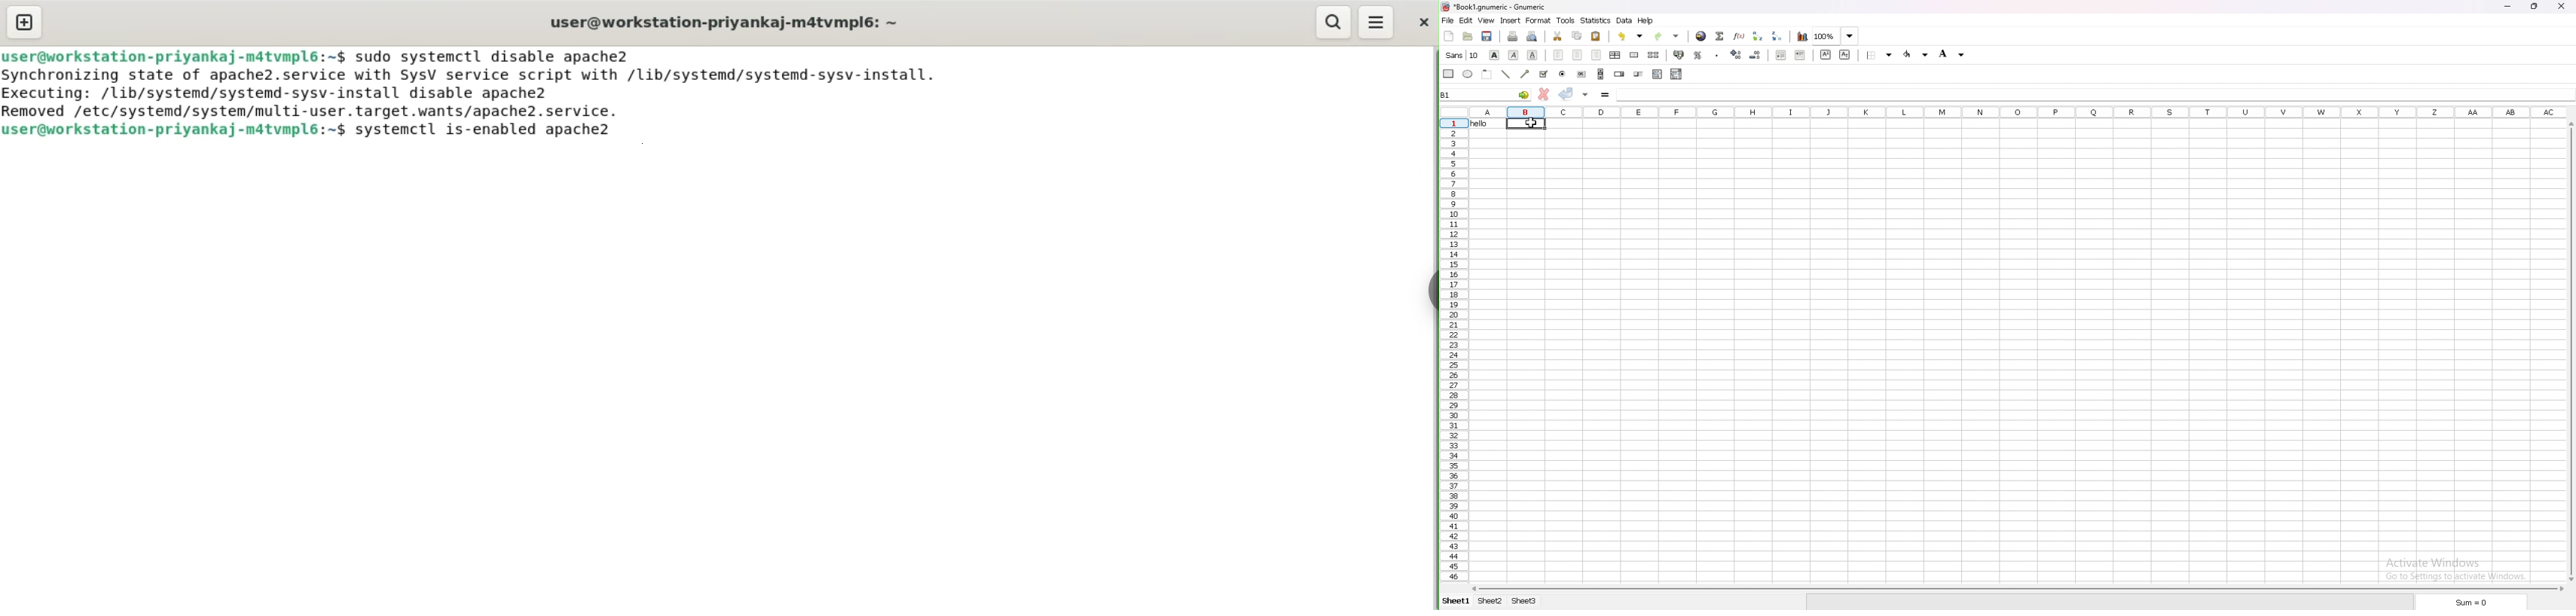 This screenshot has height=616, width=2576. What do you see at coordinates (2471, 602) in the screenshot?
I see `sum` at bounding box center [2471, 602].